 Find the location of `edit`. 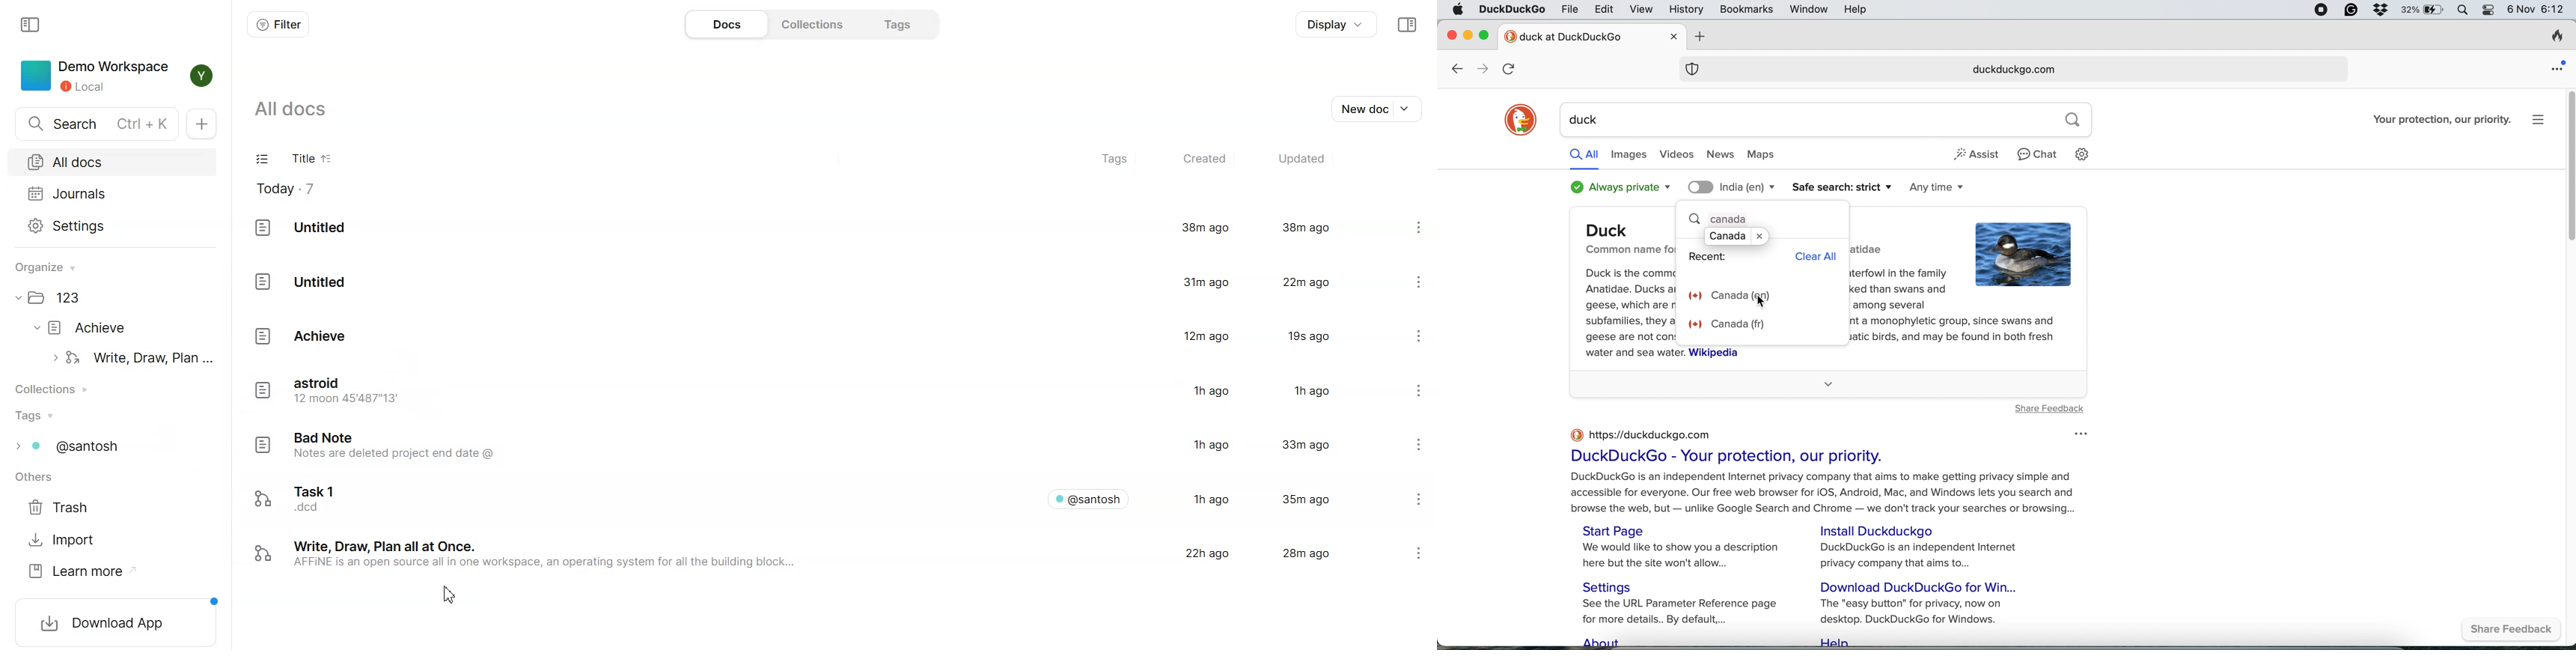

edit is located at coordinates (1605, 9).